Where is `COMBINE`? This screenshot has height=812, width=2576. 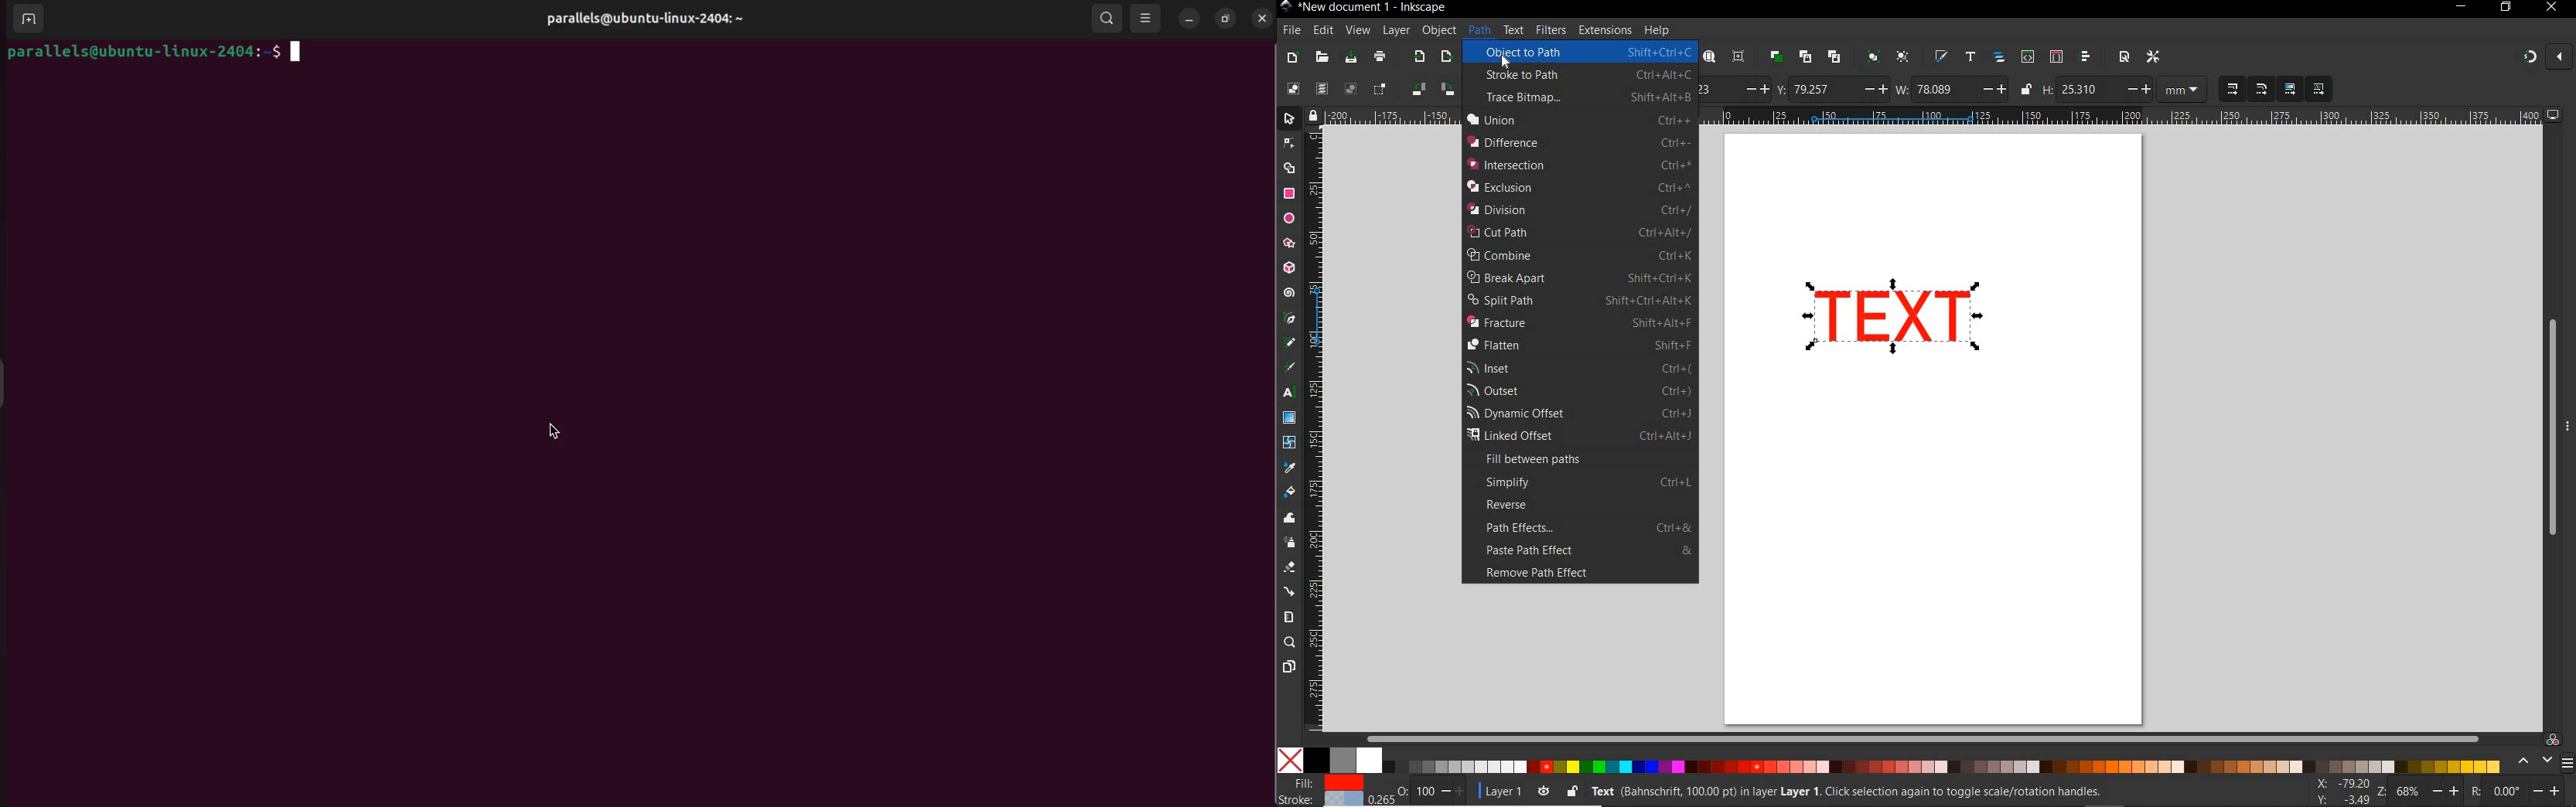
COMBINE is located at coordinates (1578, 255).